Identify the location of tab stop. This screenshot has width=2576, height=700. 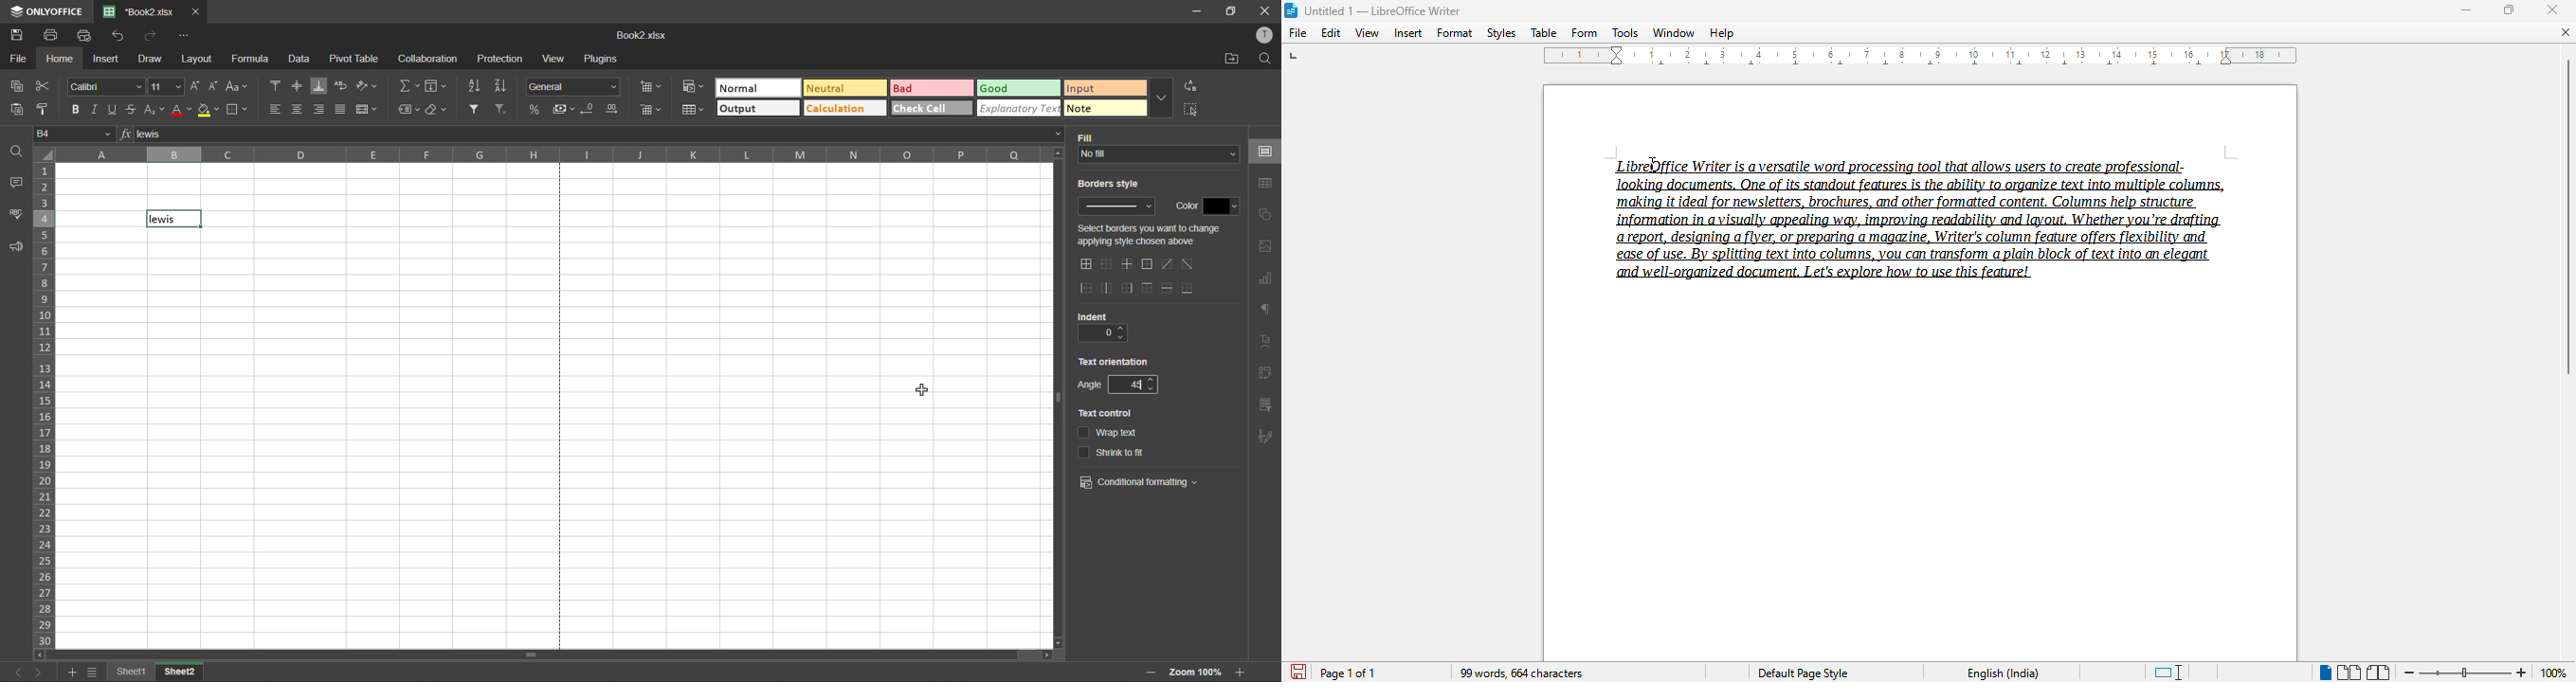
(1302, 57).